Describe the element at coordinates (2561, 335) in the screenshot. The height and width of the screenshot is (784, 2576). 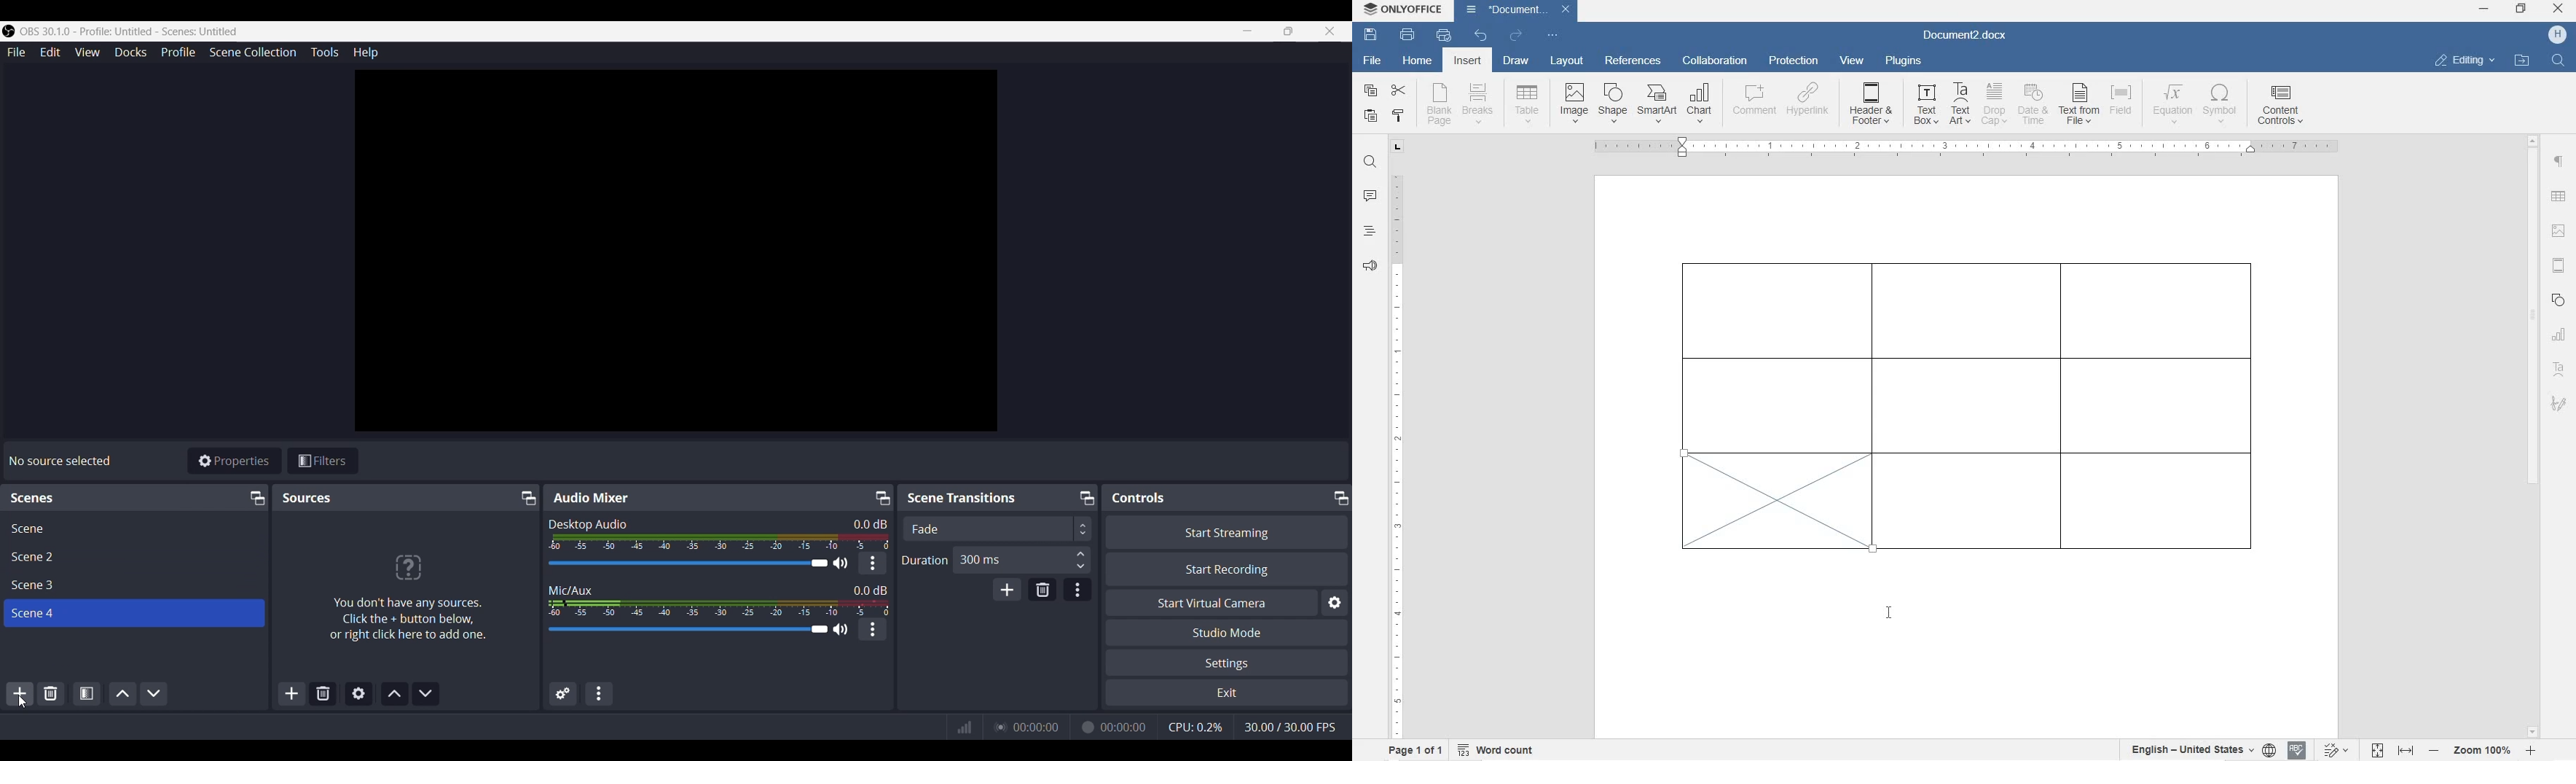
I see `chart settings` at that location.